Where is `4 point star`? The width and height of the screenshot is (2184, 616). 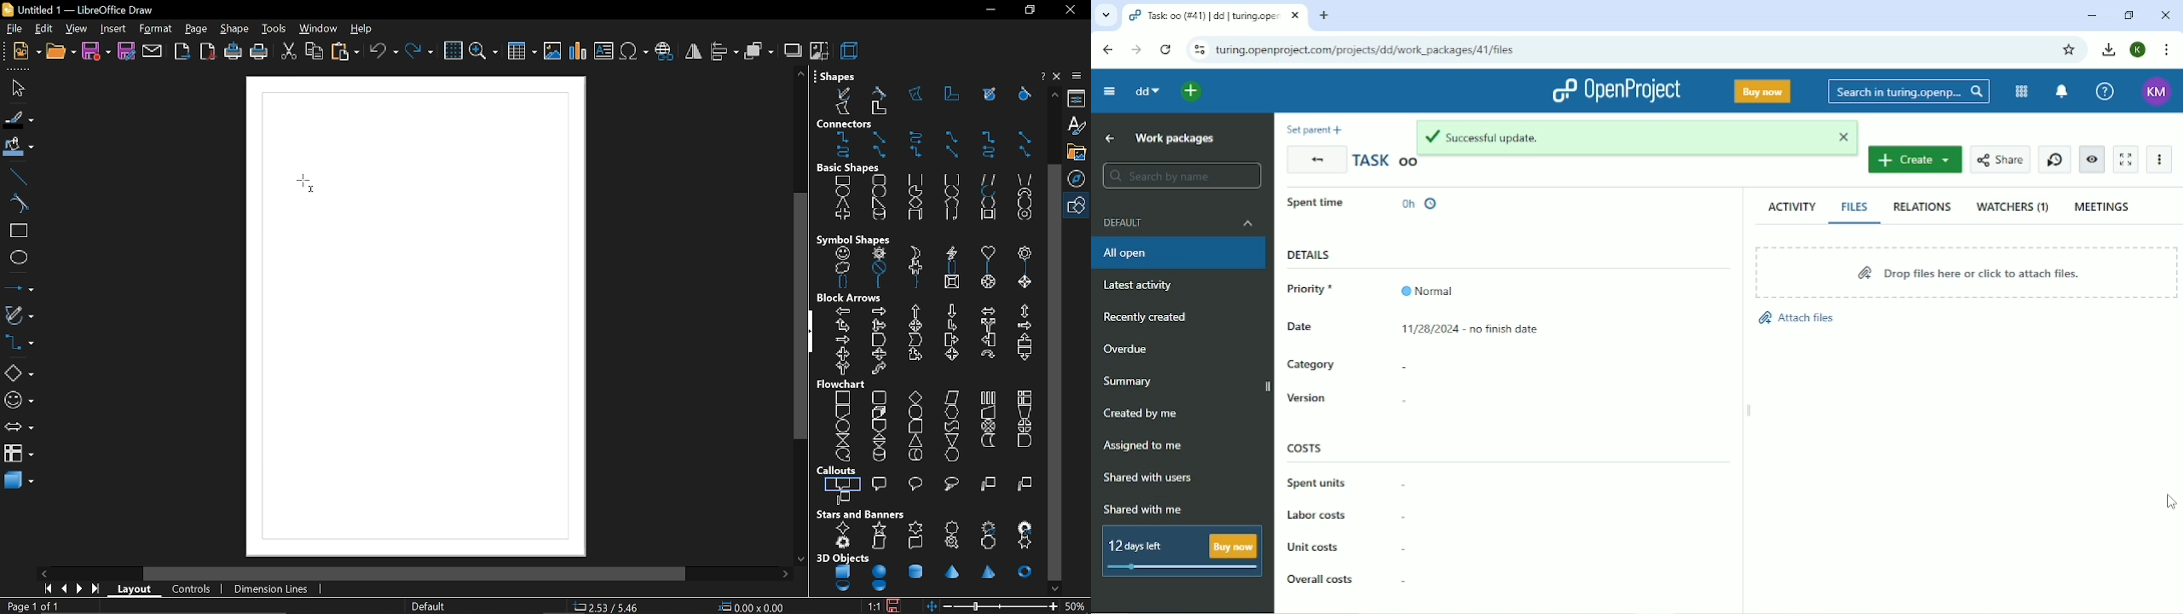 4 point star is located at coordinates (844, 528).